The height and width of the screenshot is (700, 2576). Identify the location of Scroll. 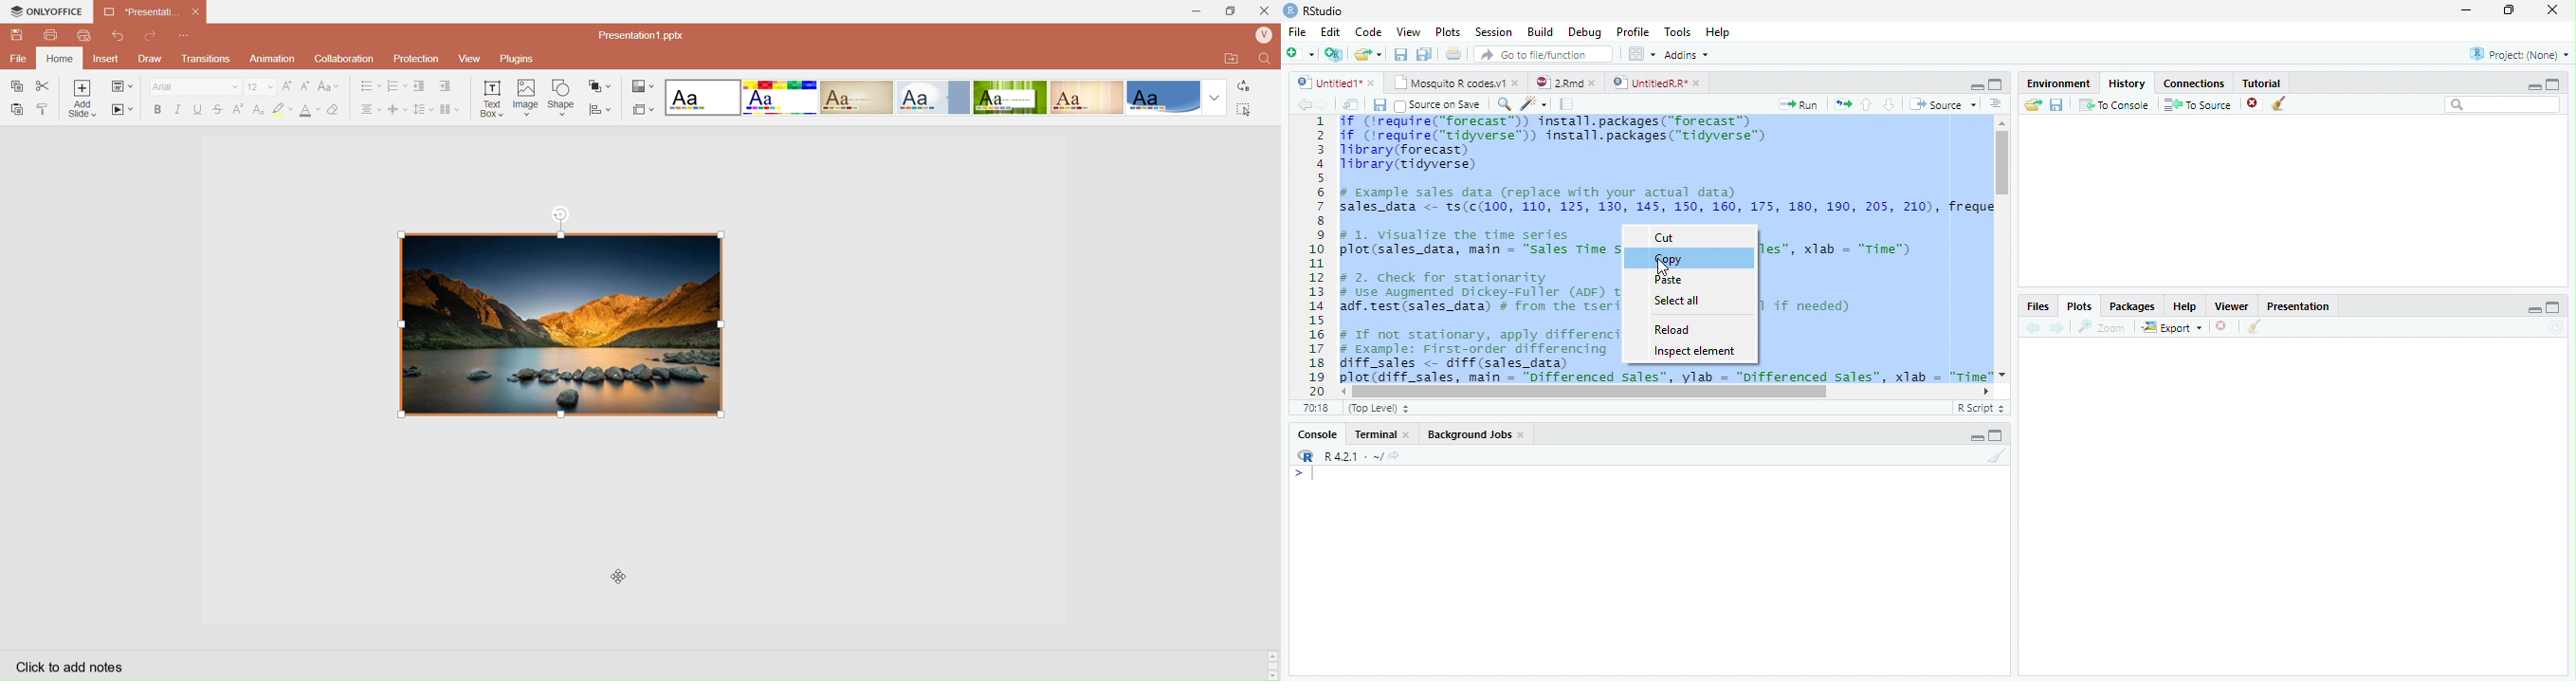
(1665, 393).